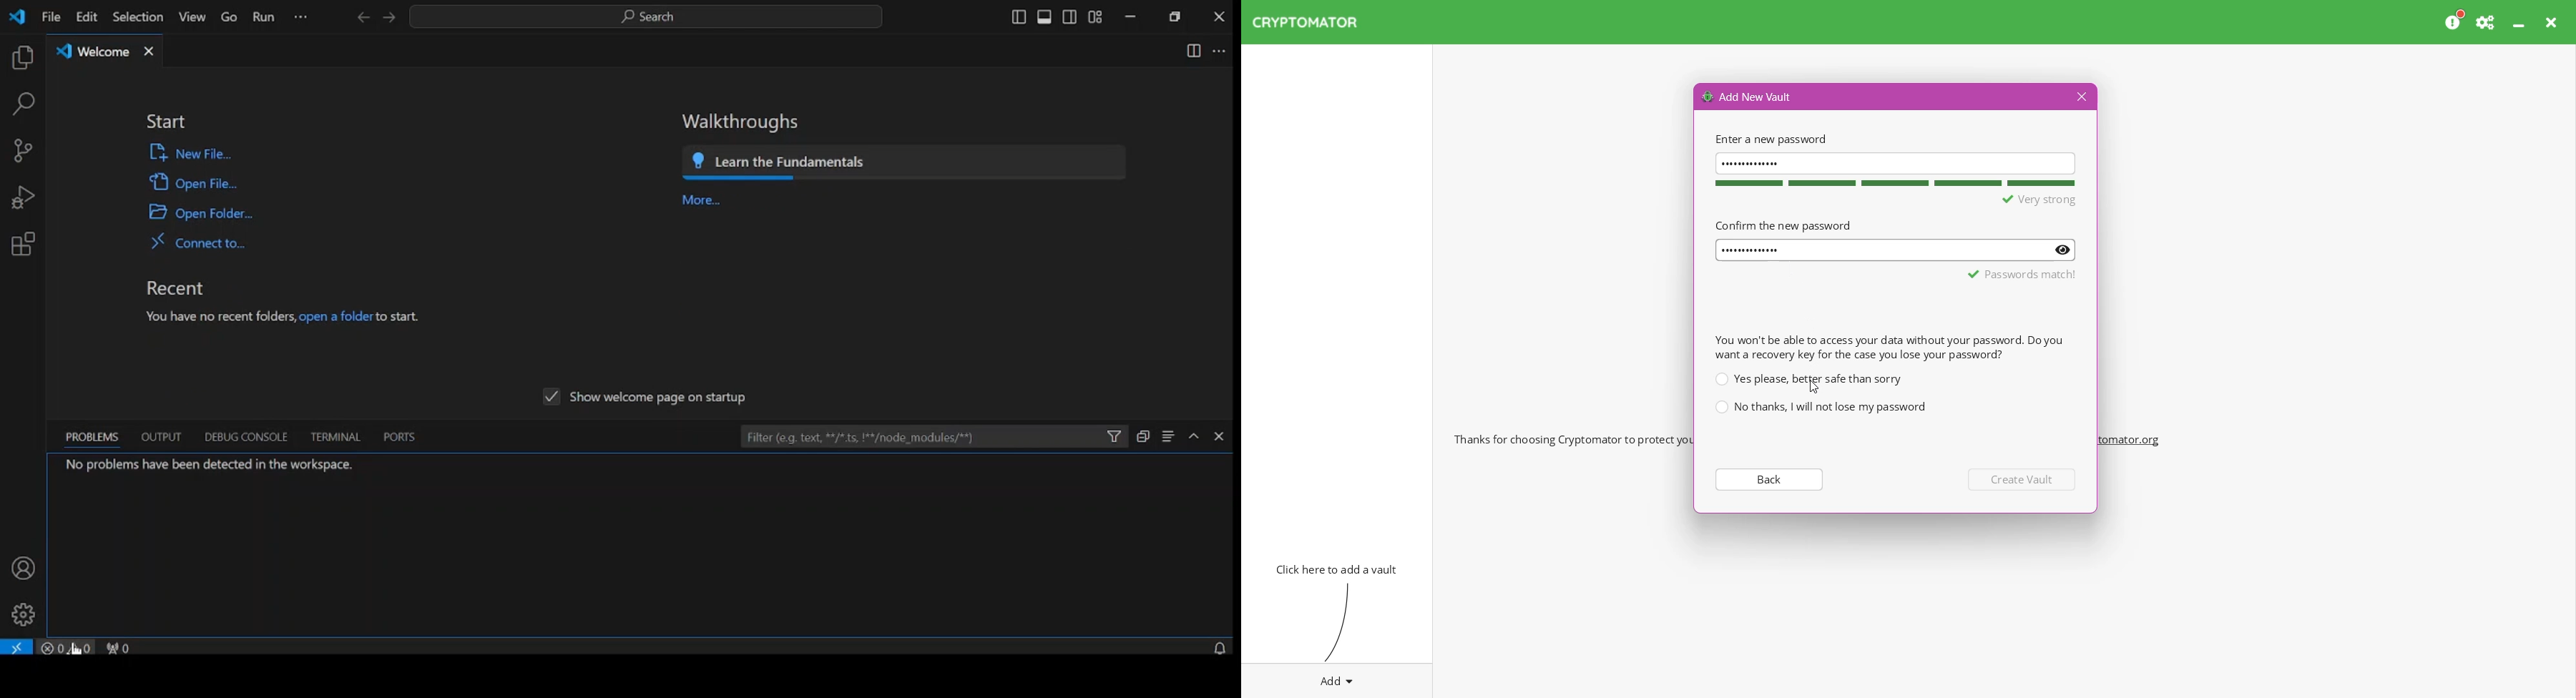 The width and height of the screenshot is (2576, 700). What do you see at coordinates (1070, 17) in the screenshot?
I see `toggle secondary sidebar` at bounding box center [1070, 17].